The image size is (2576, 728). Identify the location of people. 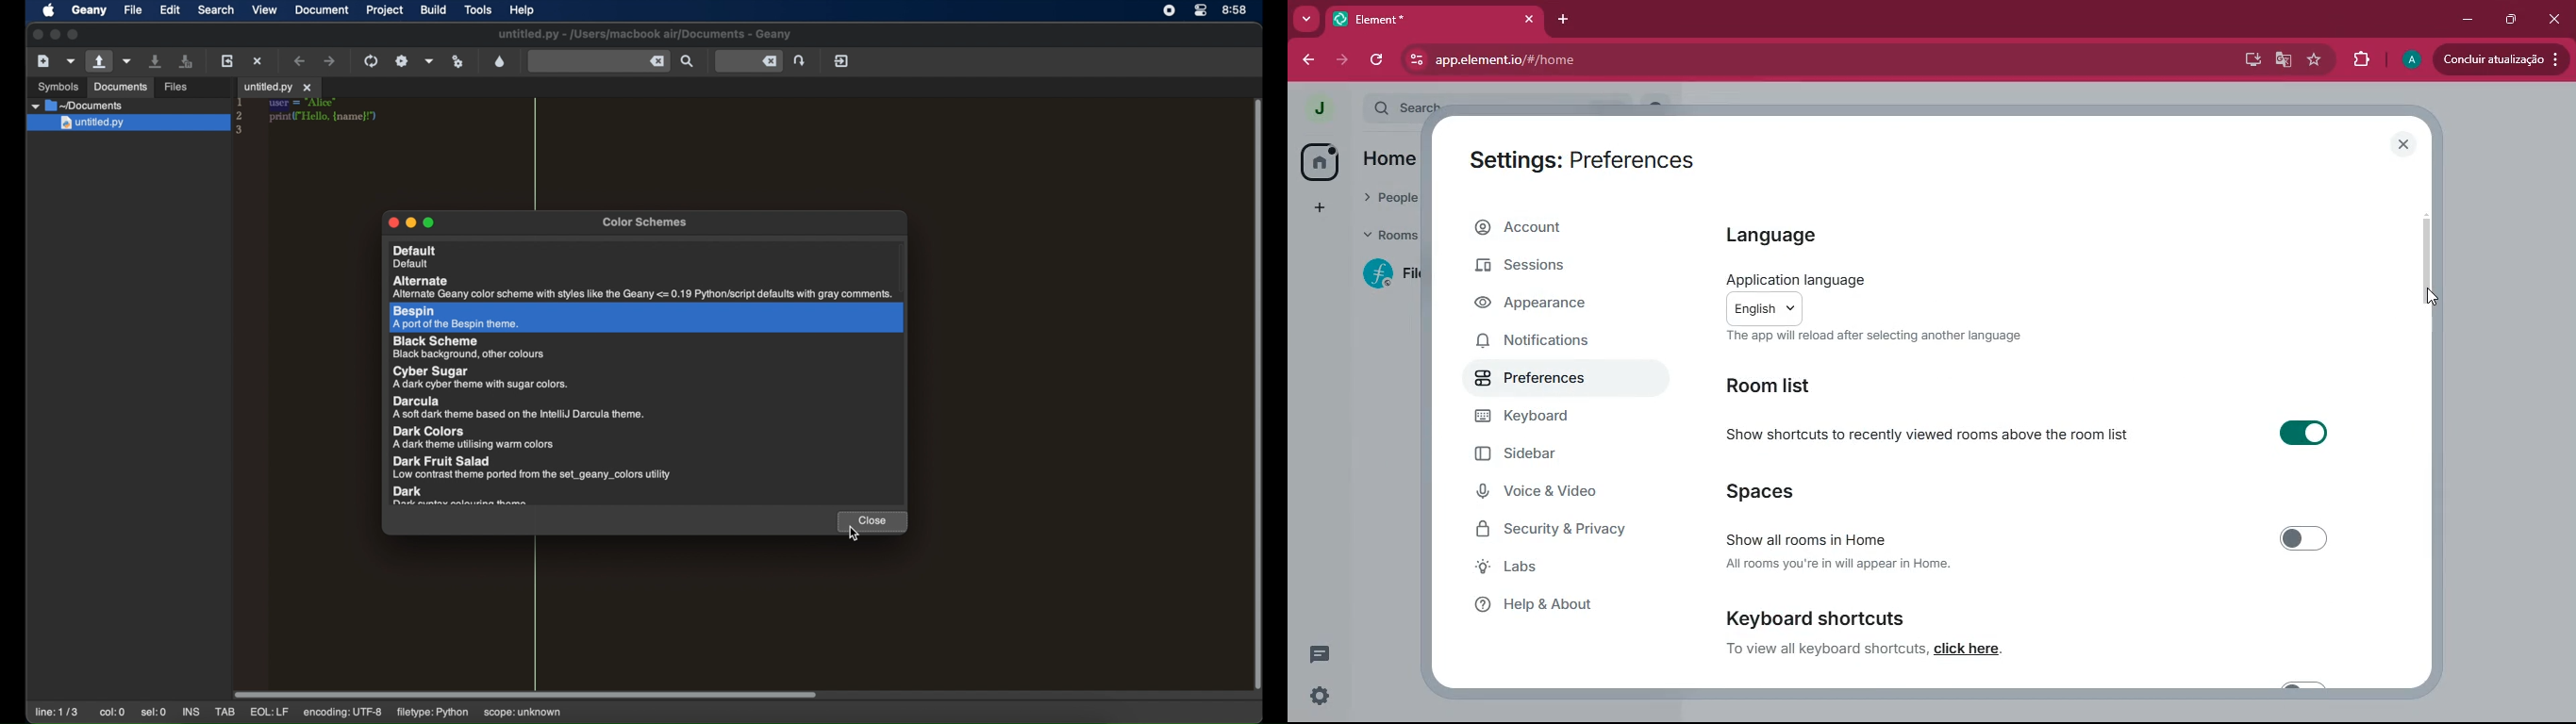
(1387, 196).